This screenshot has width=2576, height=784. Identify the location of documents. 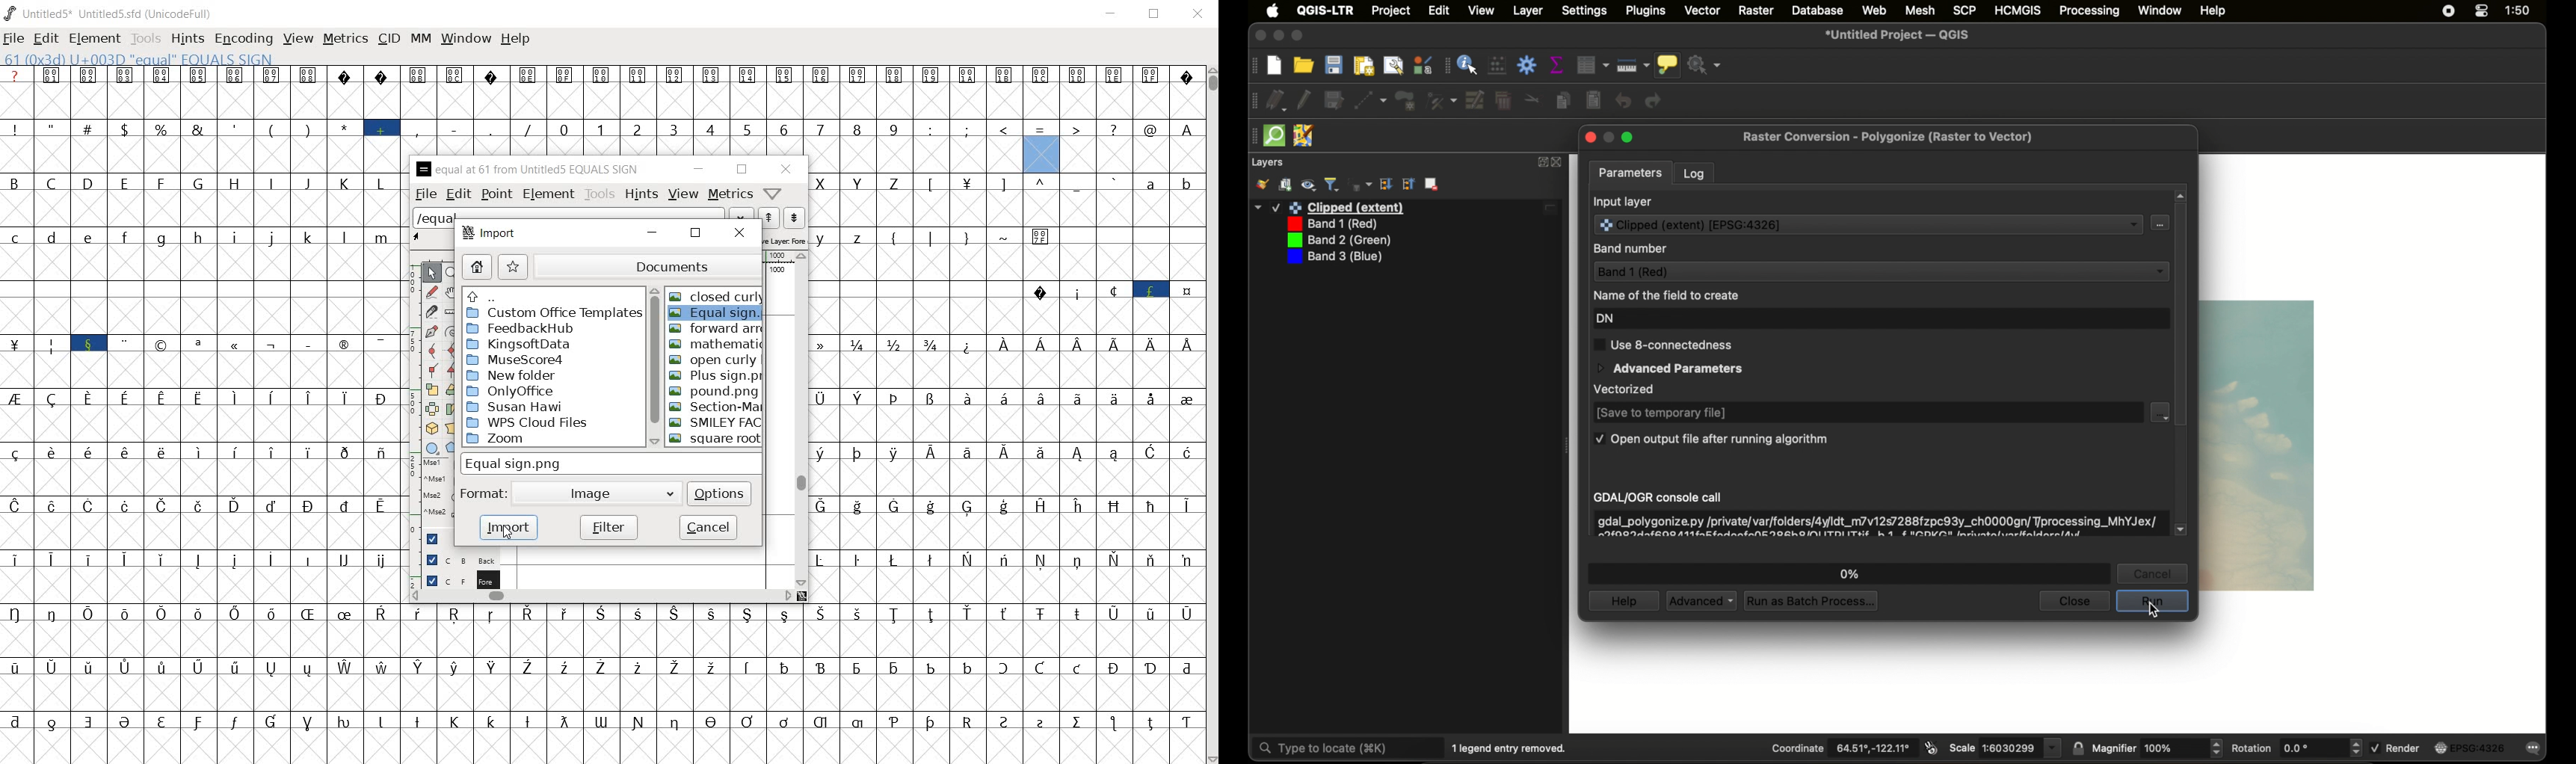
(644, 268).